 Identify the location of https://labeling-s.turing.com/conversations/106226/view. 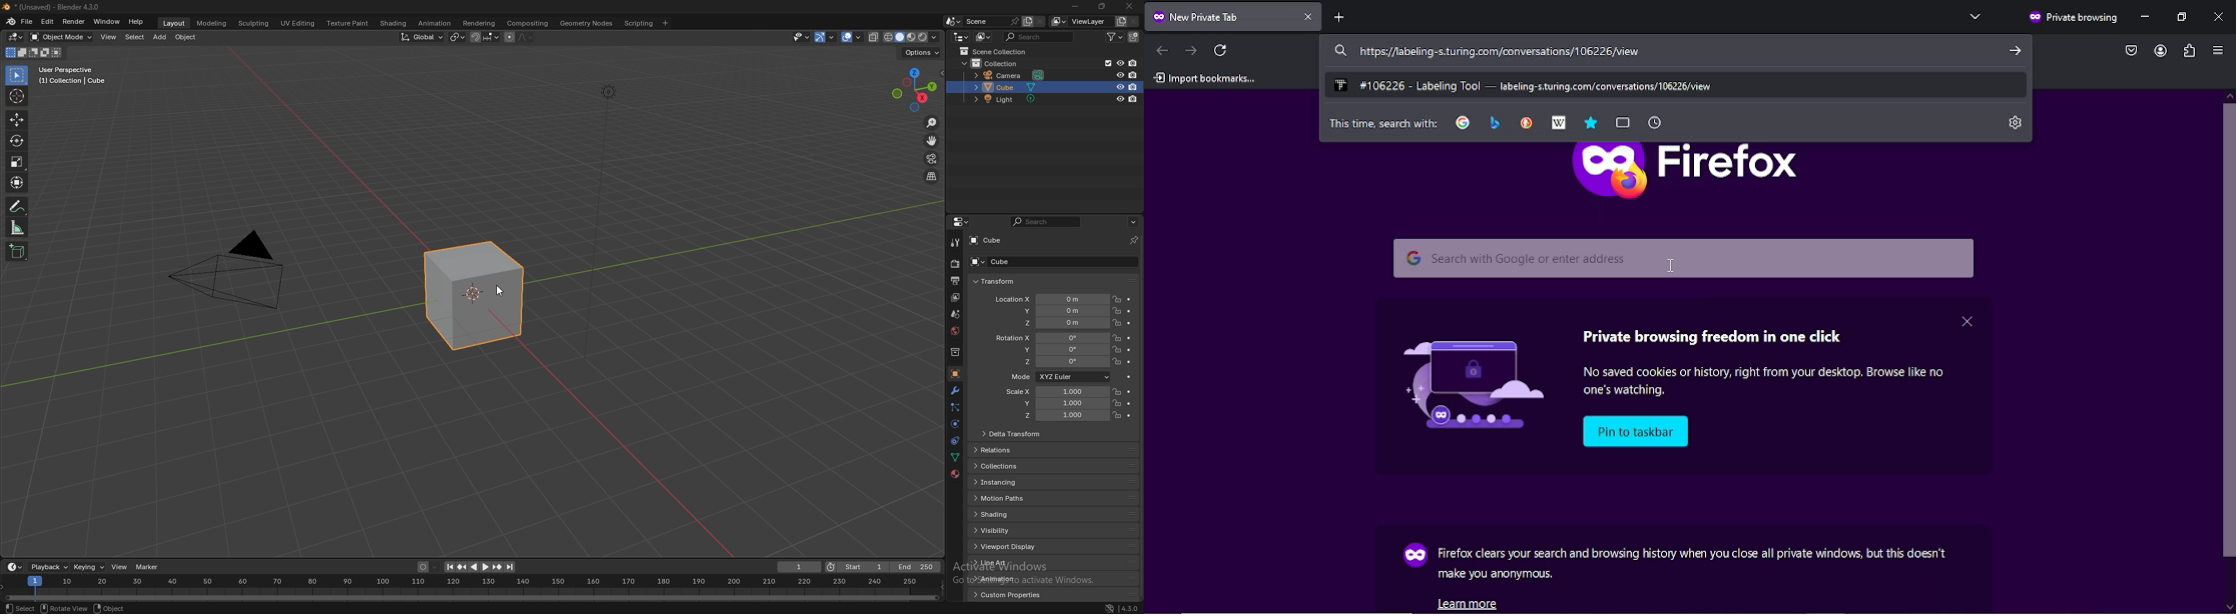
(1485, 52).